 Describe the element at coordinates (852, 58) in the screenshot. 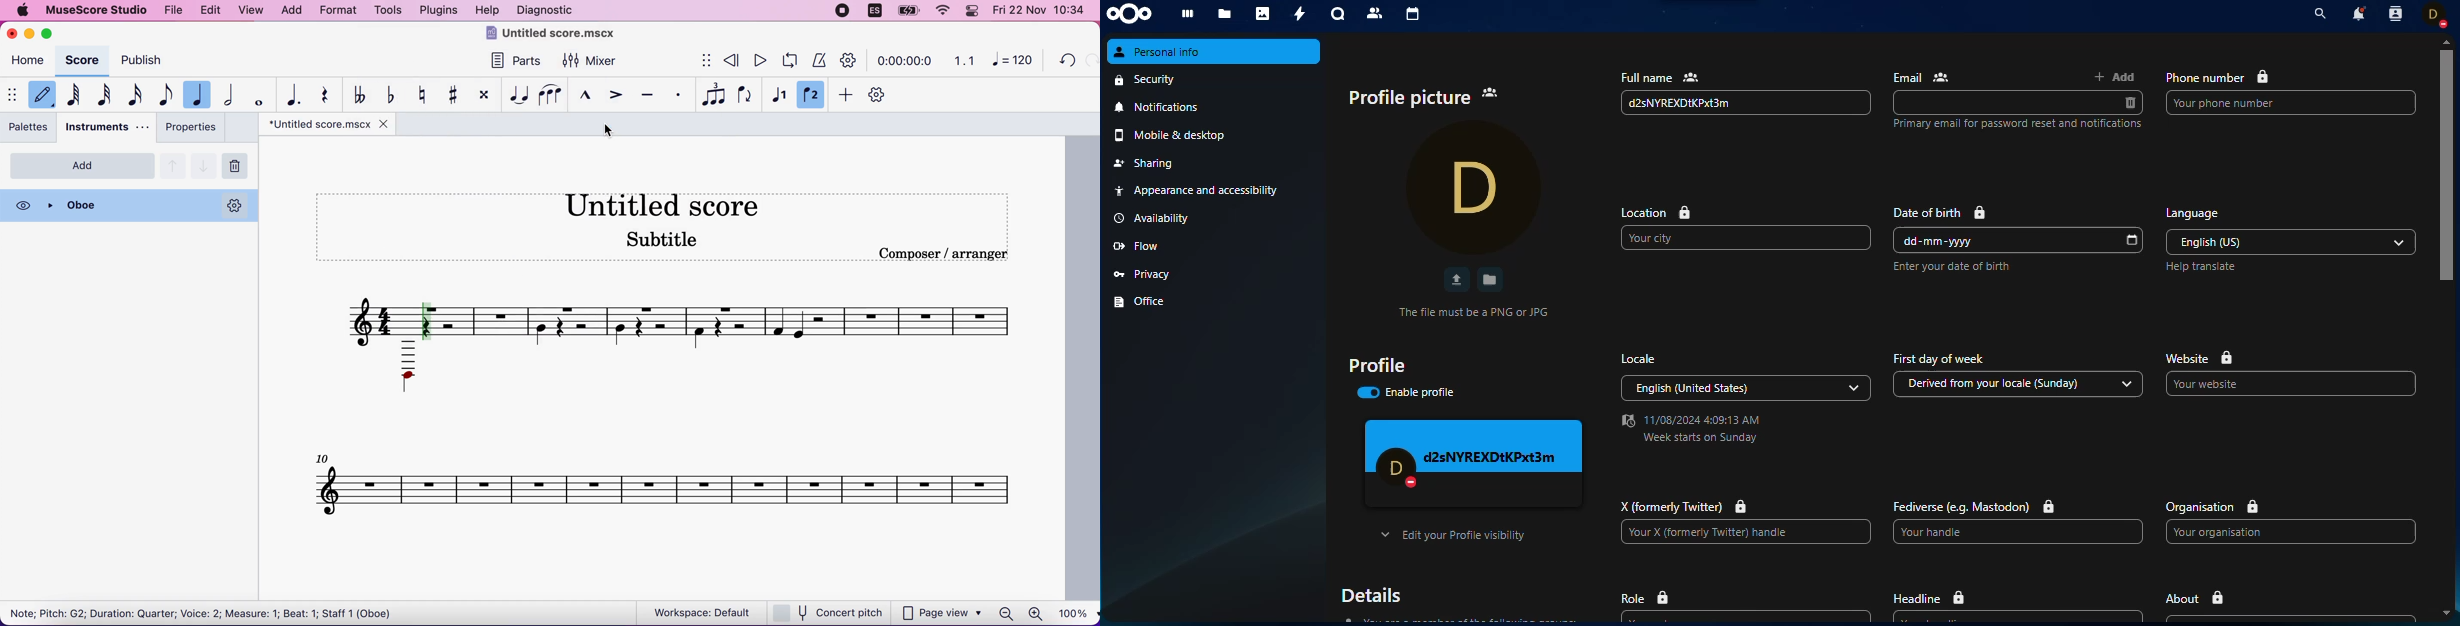

I see `playback tool` at that location.